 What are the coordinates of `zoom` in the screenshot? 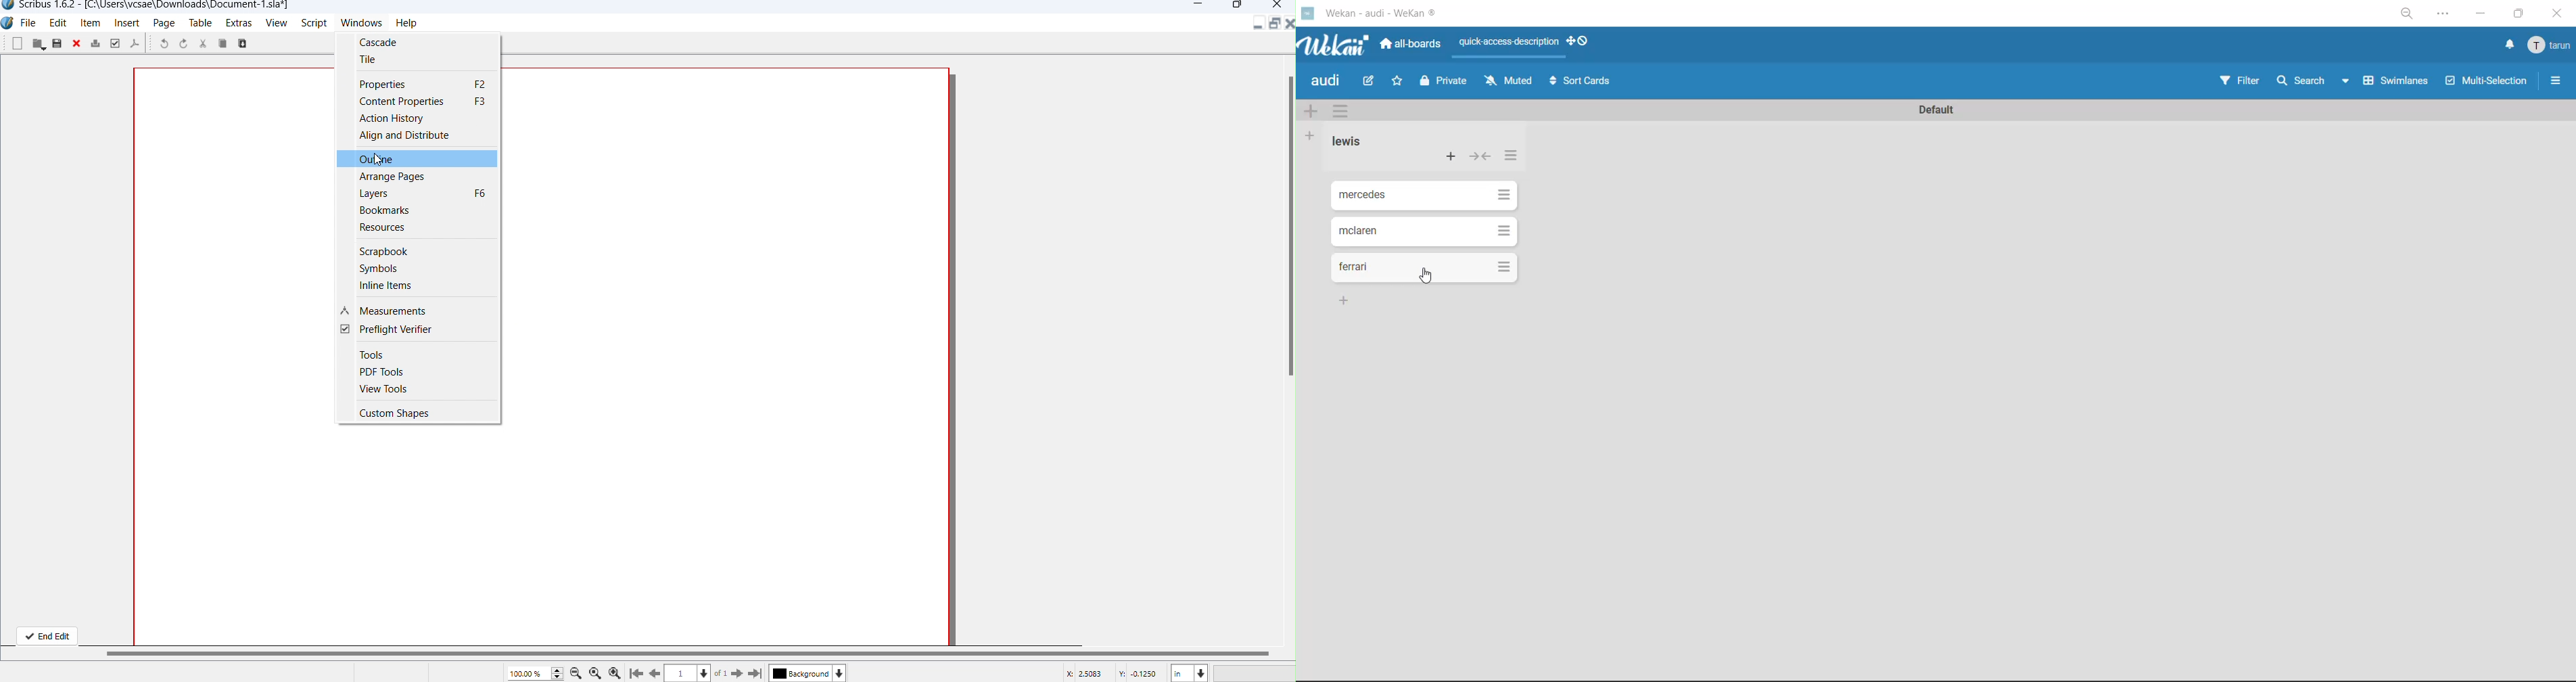 It's located at (2409, 13).